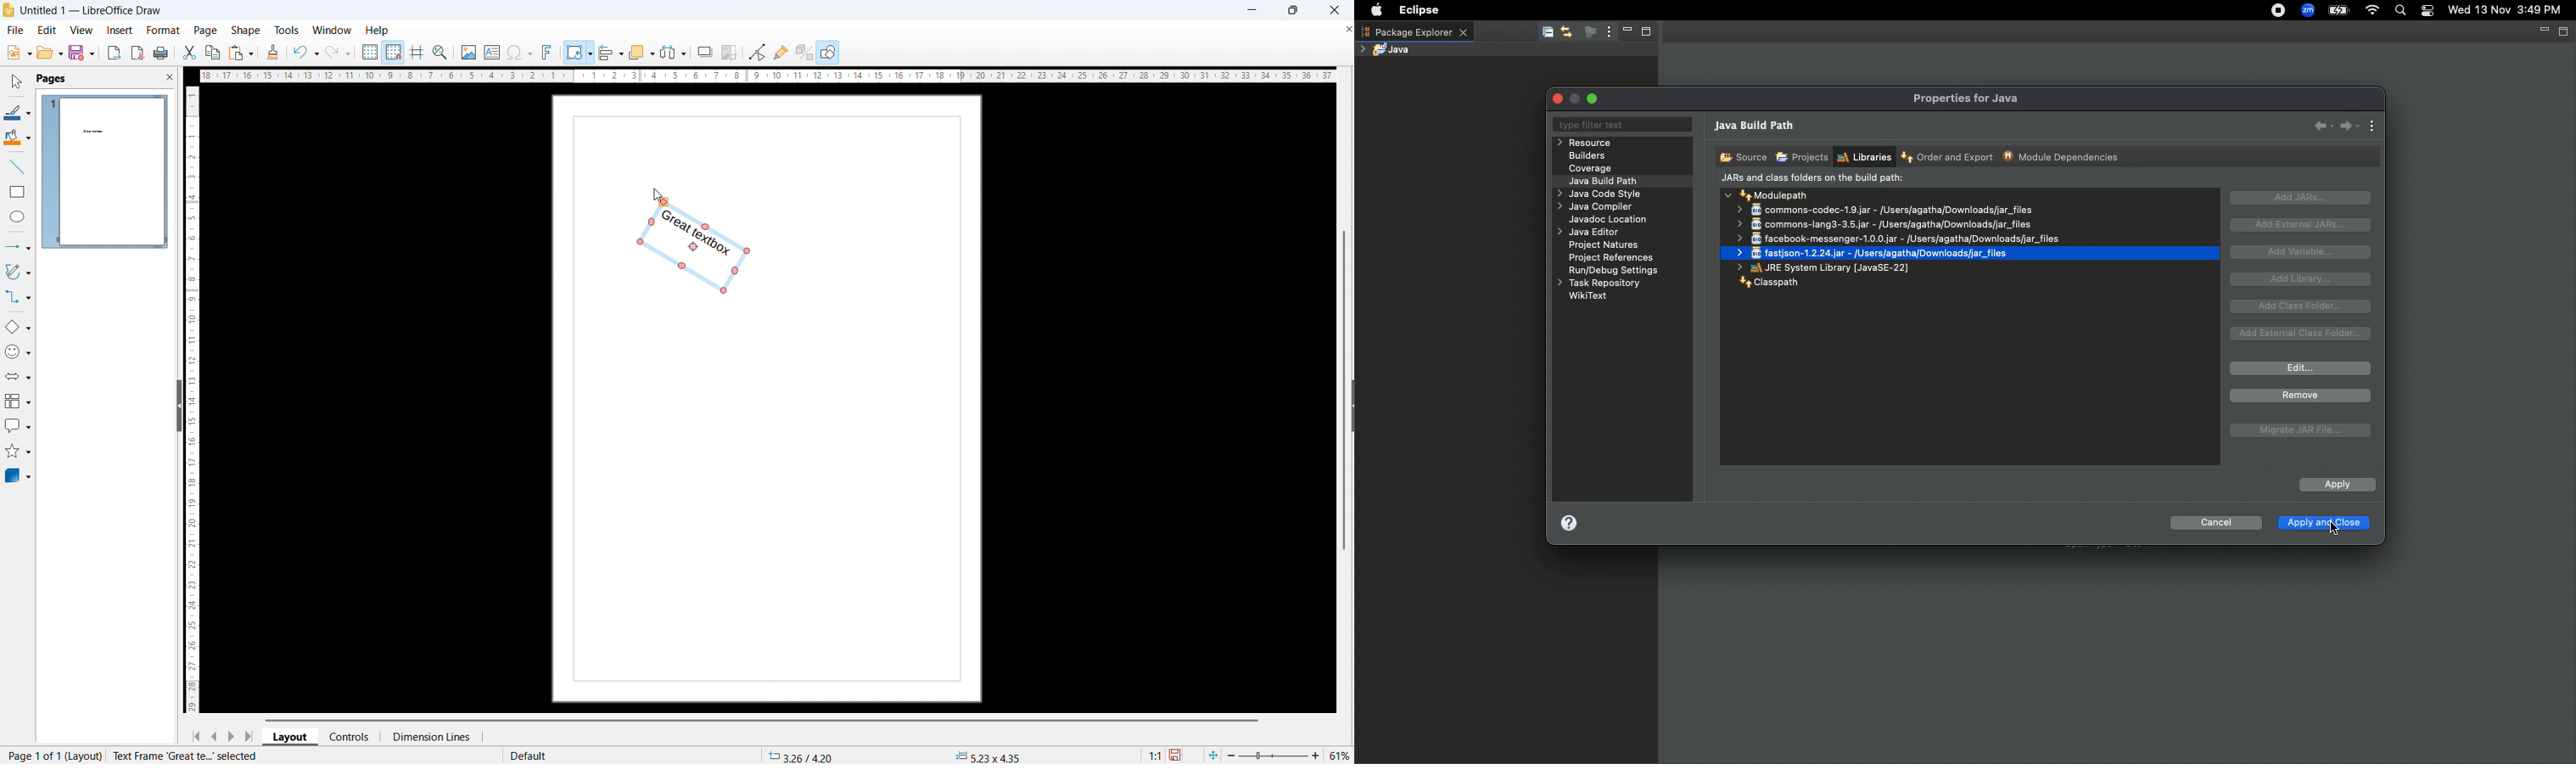 The image size is (2576, 784). I want to click on Properties for java, so click(1968, 98).